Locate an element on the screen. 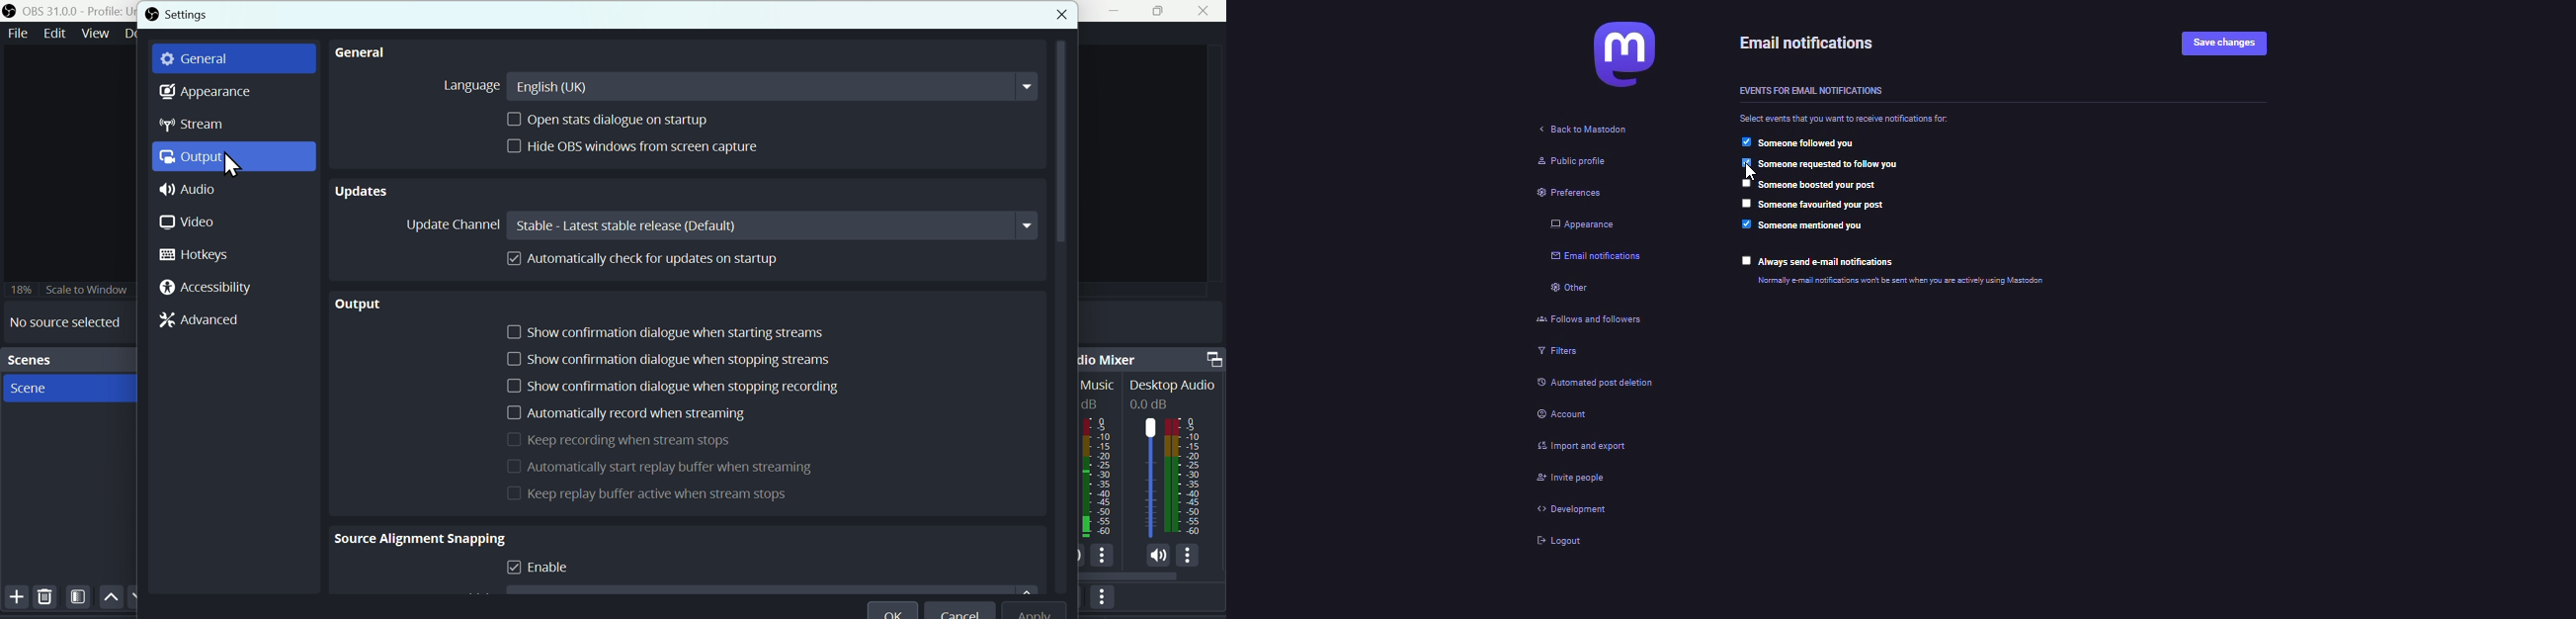 Image resolution: width=2576 pixels, height=644 pixels. Output is located at coordinates (369, 306).